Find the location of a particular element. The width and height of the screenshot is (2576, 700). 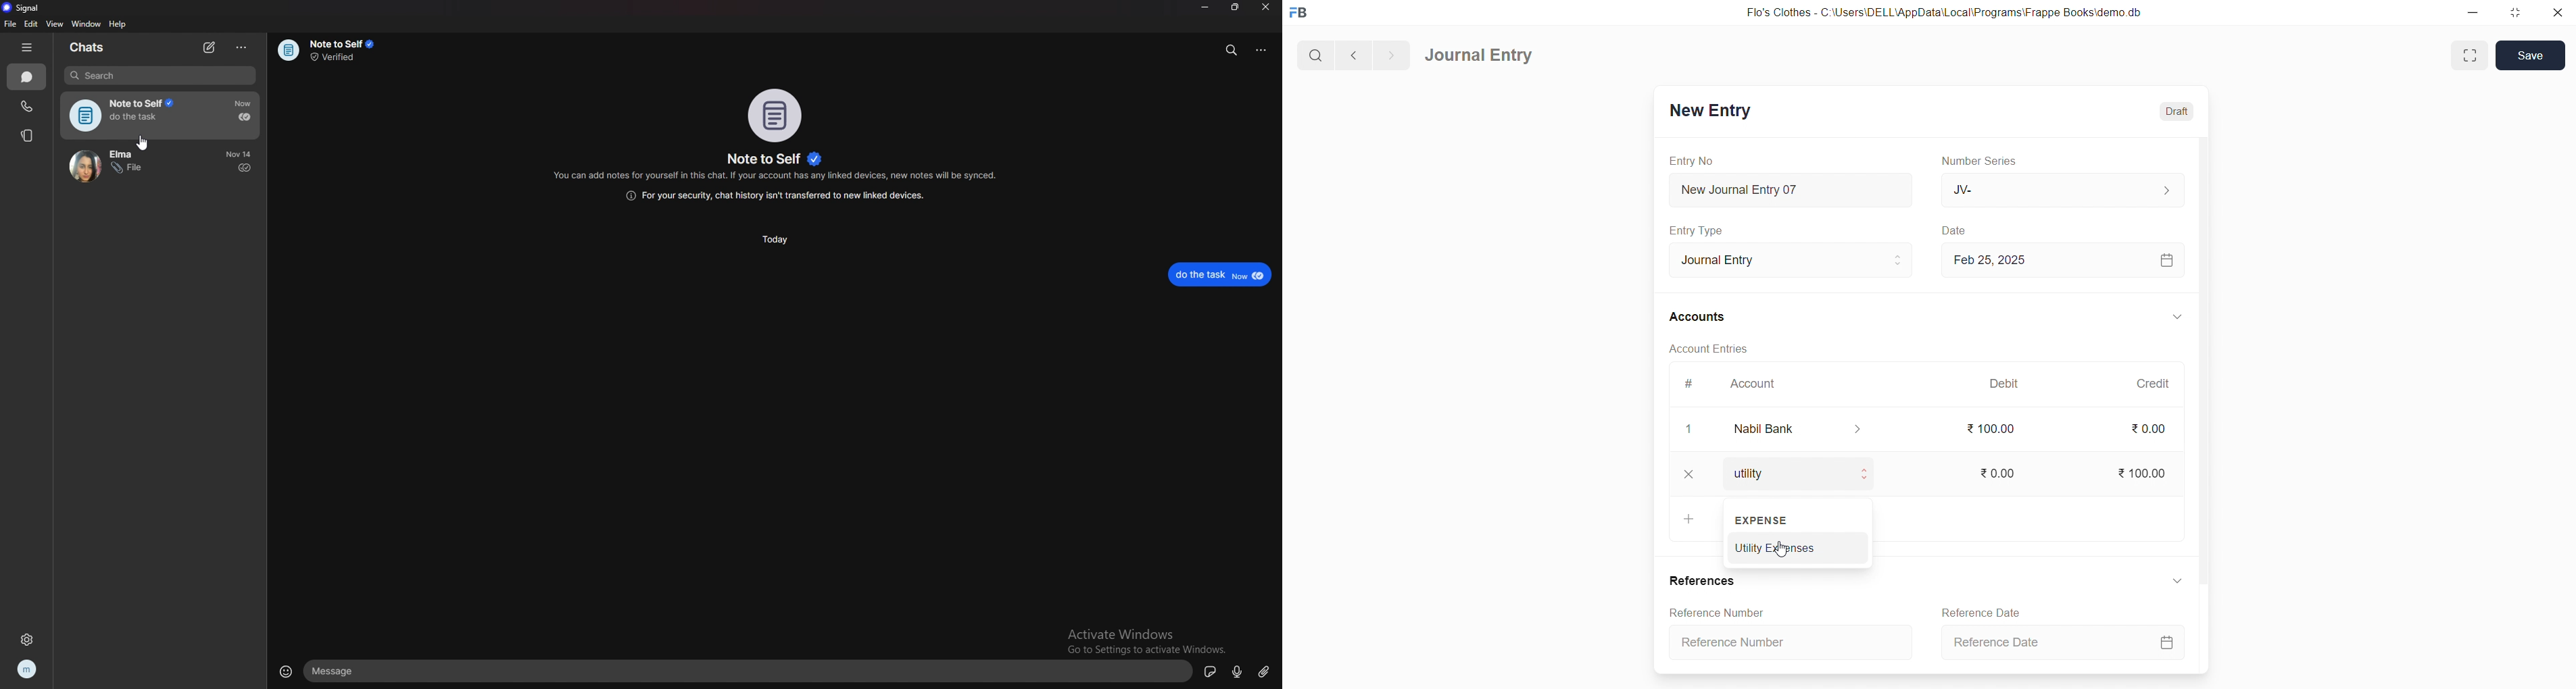

Accounts is located at coordinates (1698, 318).